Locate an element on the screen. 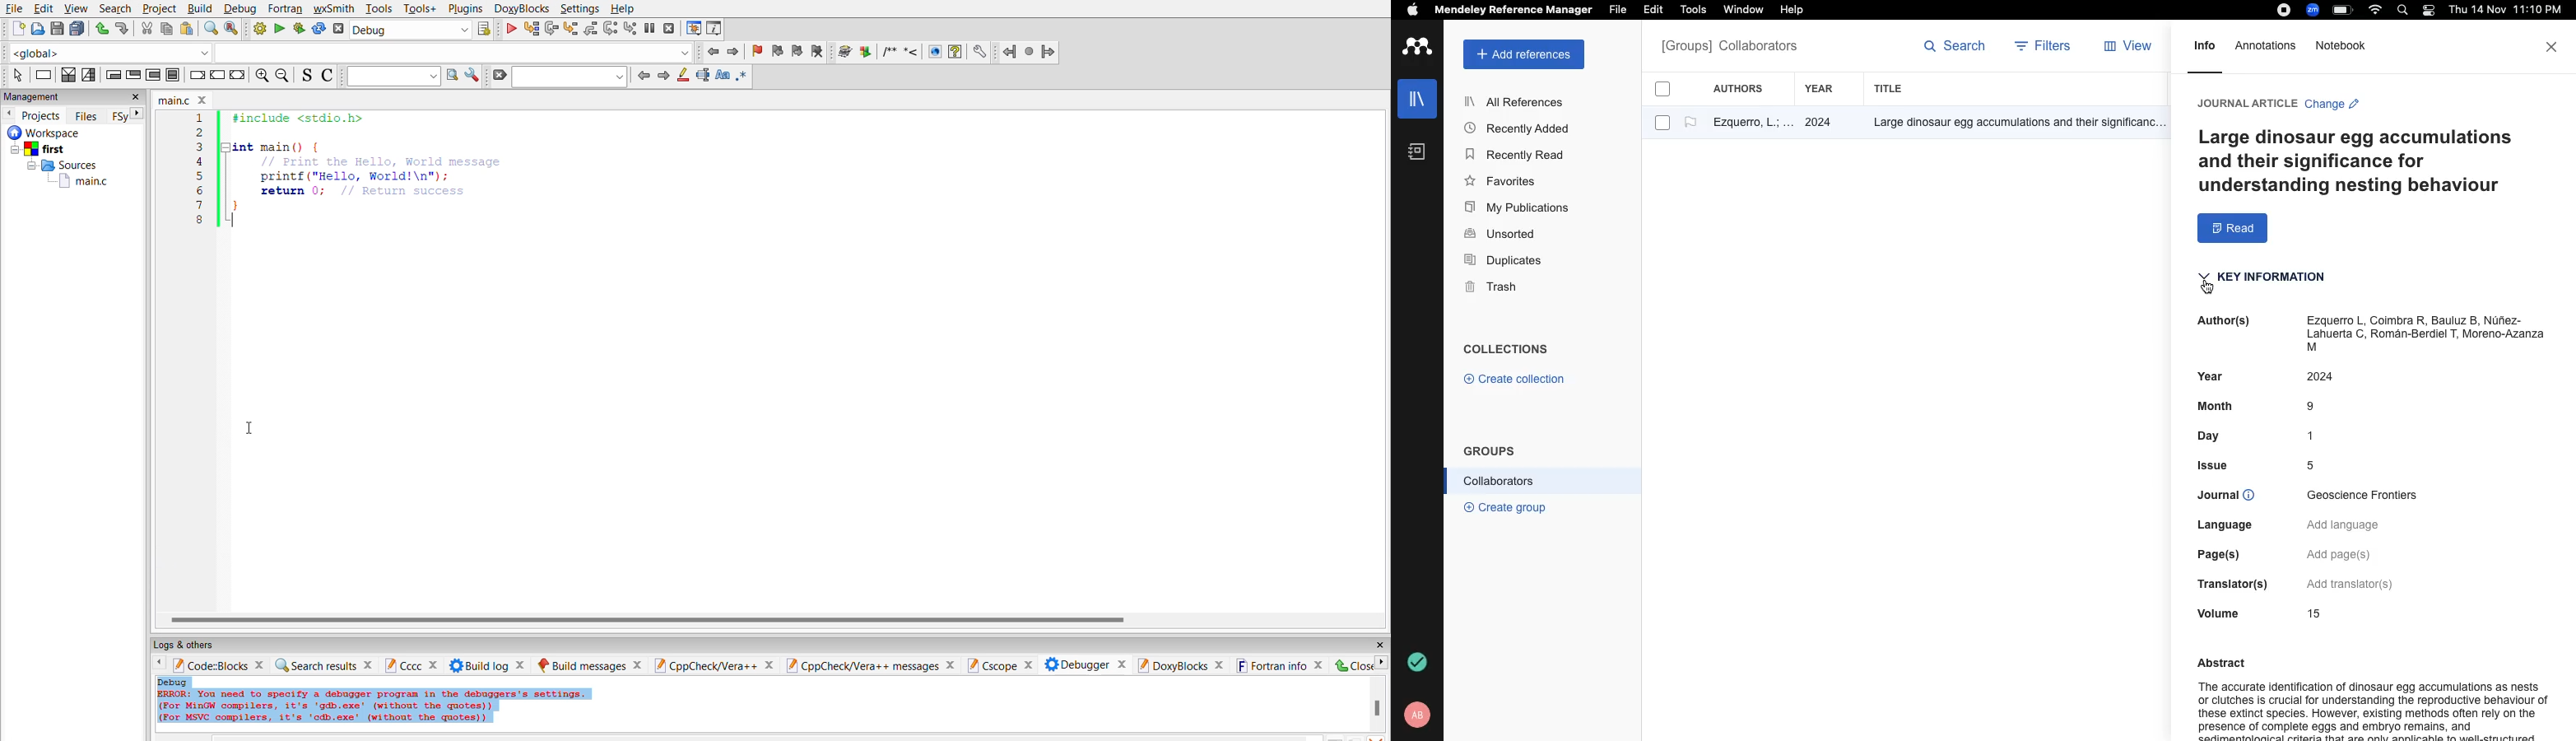 This screenshot has width=2576, height=756. debugger is located at coordinates (1083, 663).